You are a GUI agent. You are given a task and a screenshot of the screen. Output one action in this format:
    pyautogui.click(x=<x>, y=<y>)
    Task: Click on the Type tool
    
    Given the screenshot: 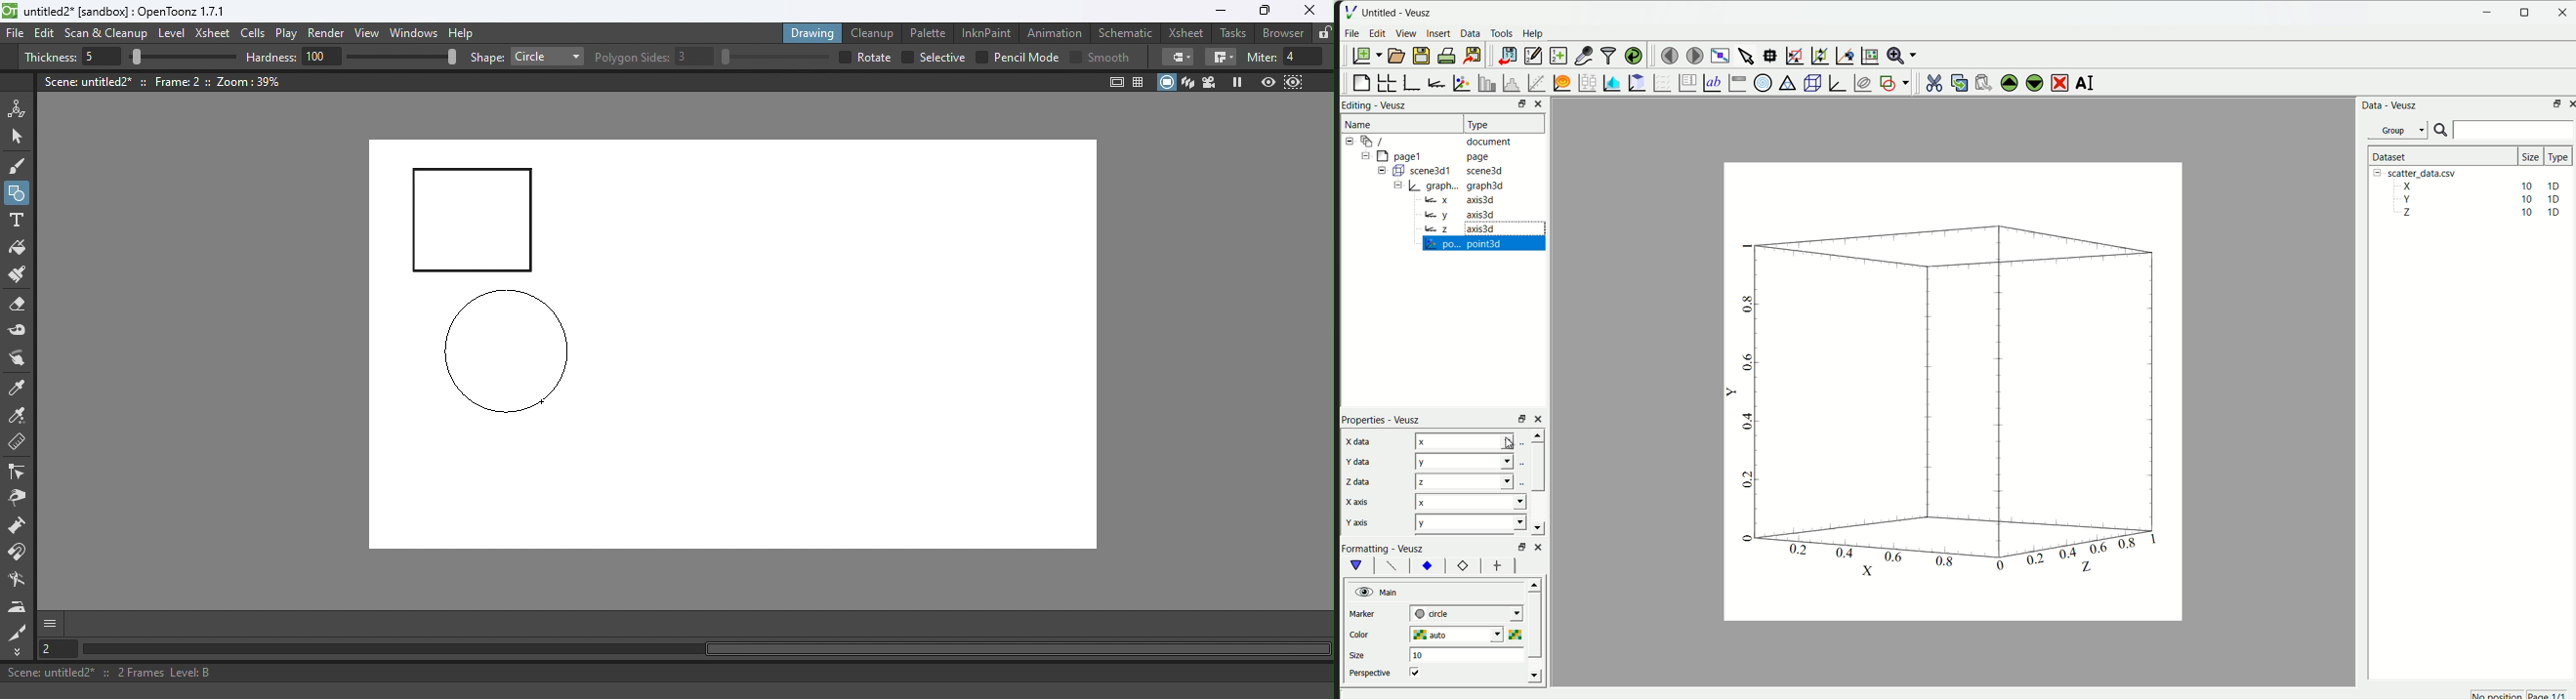 What is the action you would take?
    pyautogui.click(x=17, y=222)
    